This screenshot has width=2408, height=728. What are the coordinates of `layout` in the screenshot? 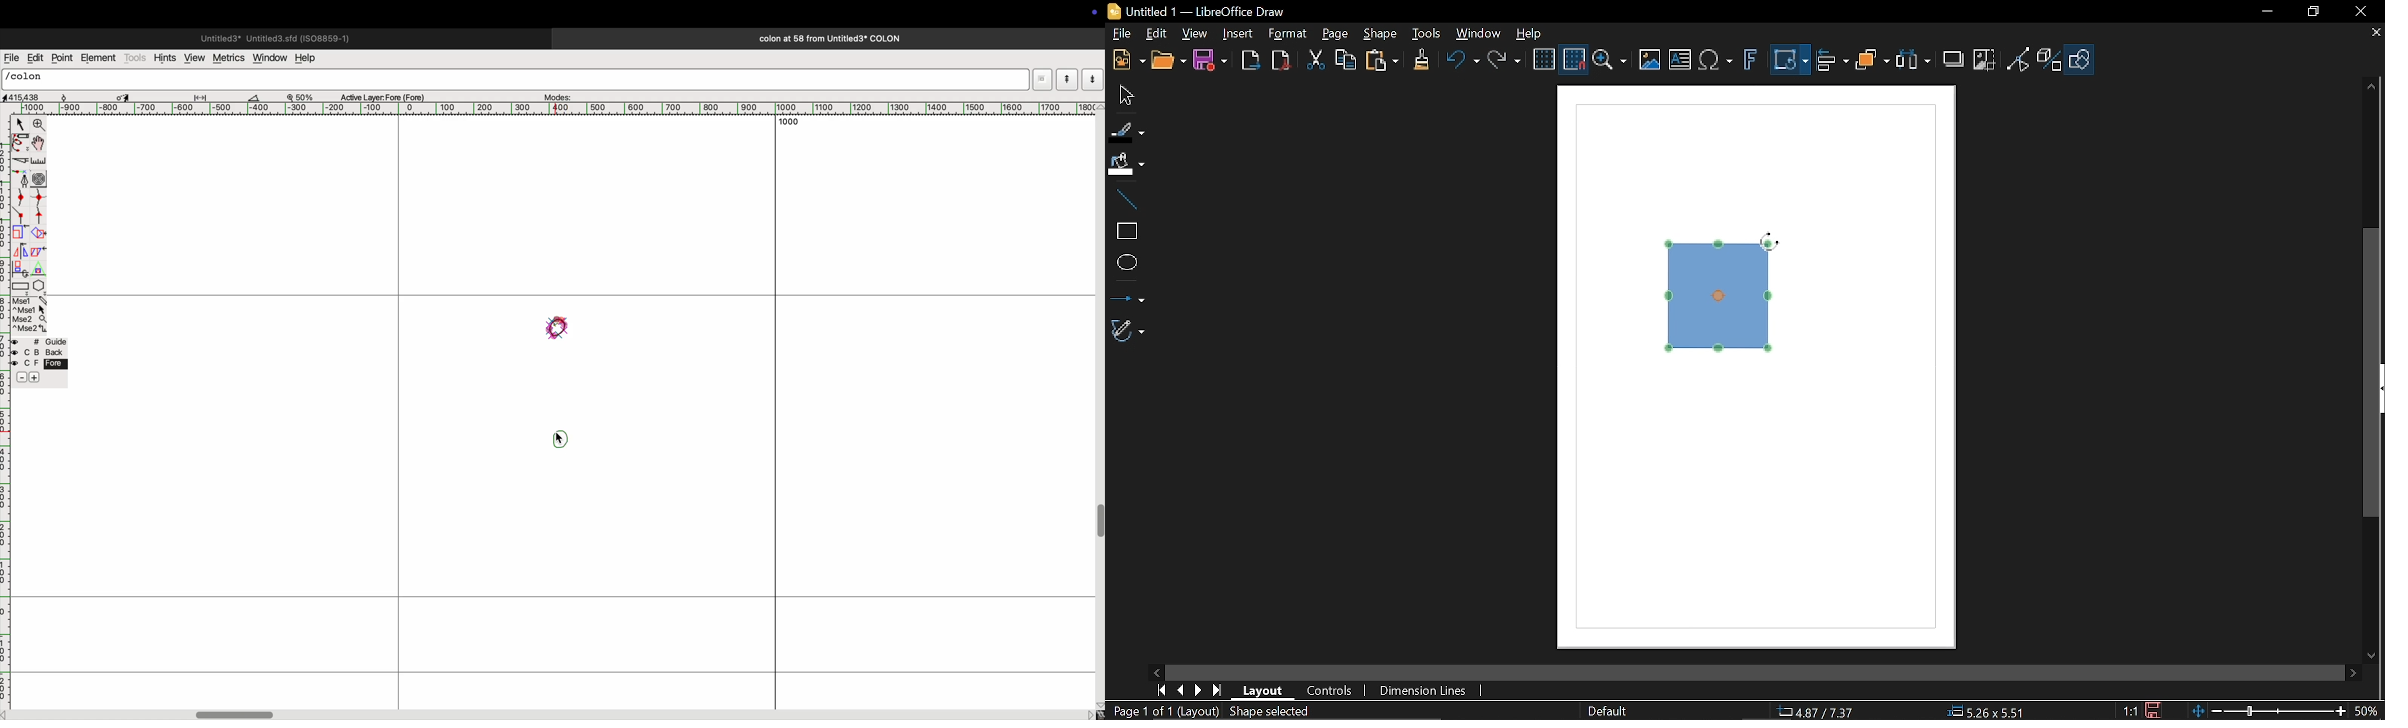 It's located at (1263, 692).